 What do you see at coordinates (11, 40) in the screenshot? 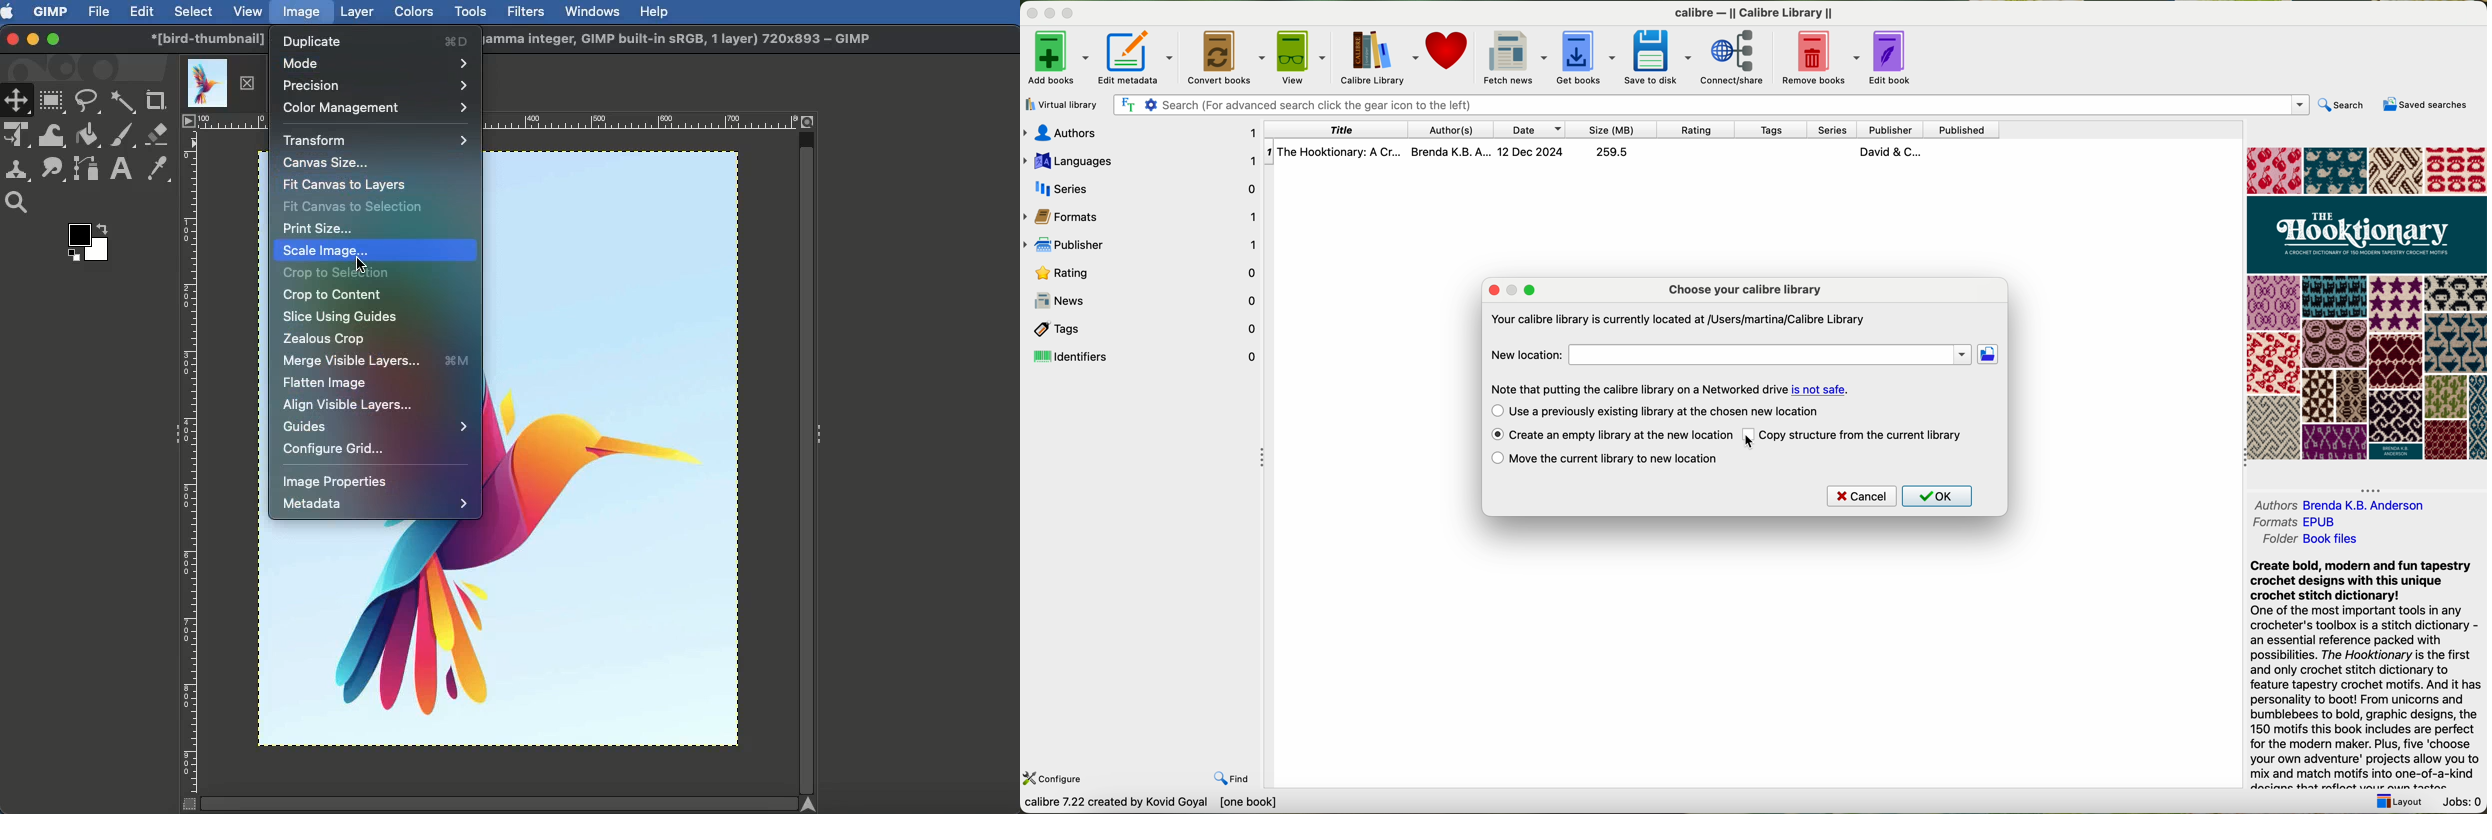
I see `Close` at bounding box center [11, 40].